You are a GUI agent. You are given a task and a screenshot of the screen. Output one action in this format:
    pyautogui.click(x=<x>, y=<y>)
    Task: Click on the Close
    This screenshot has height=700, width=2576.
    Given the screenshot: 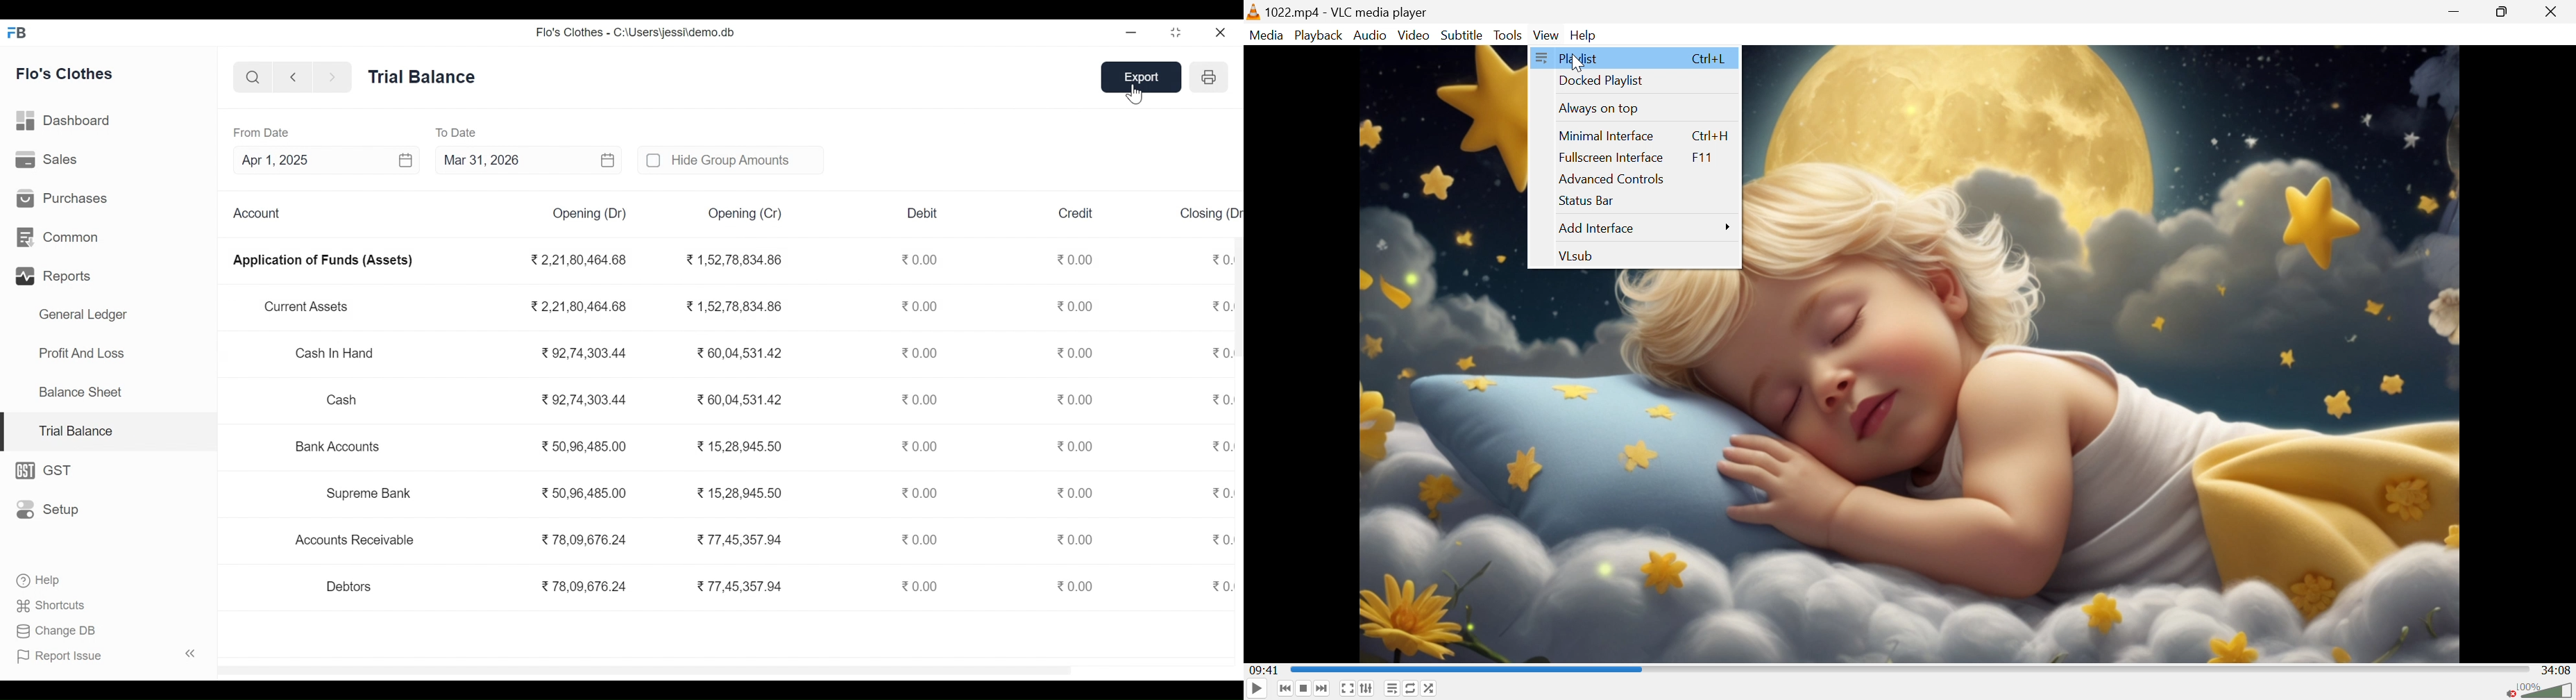 What is the action you would take?
    pyautogui.click(x=1219, y=32)
    